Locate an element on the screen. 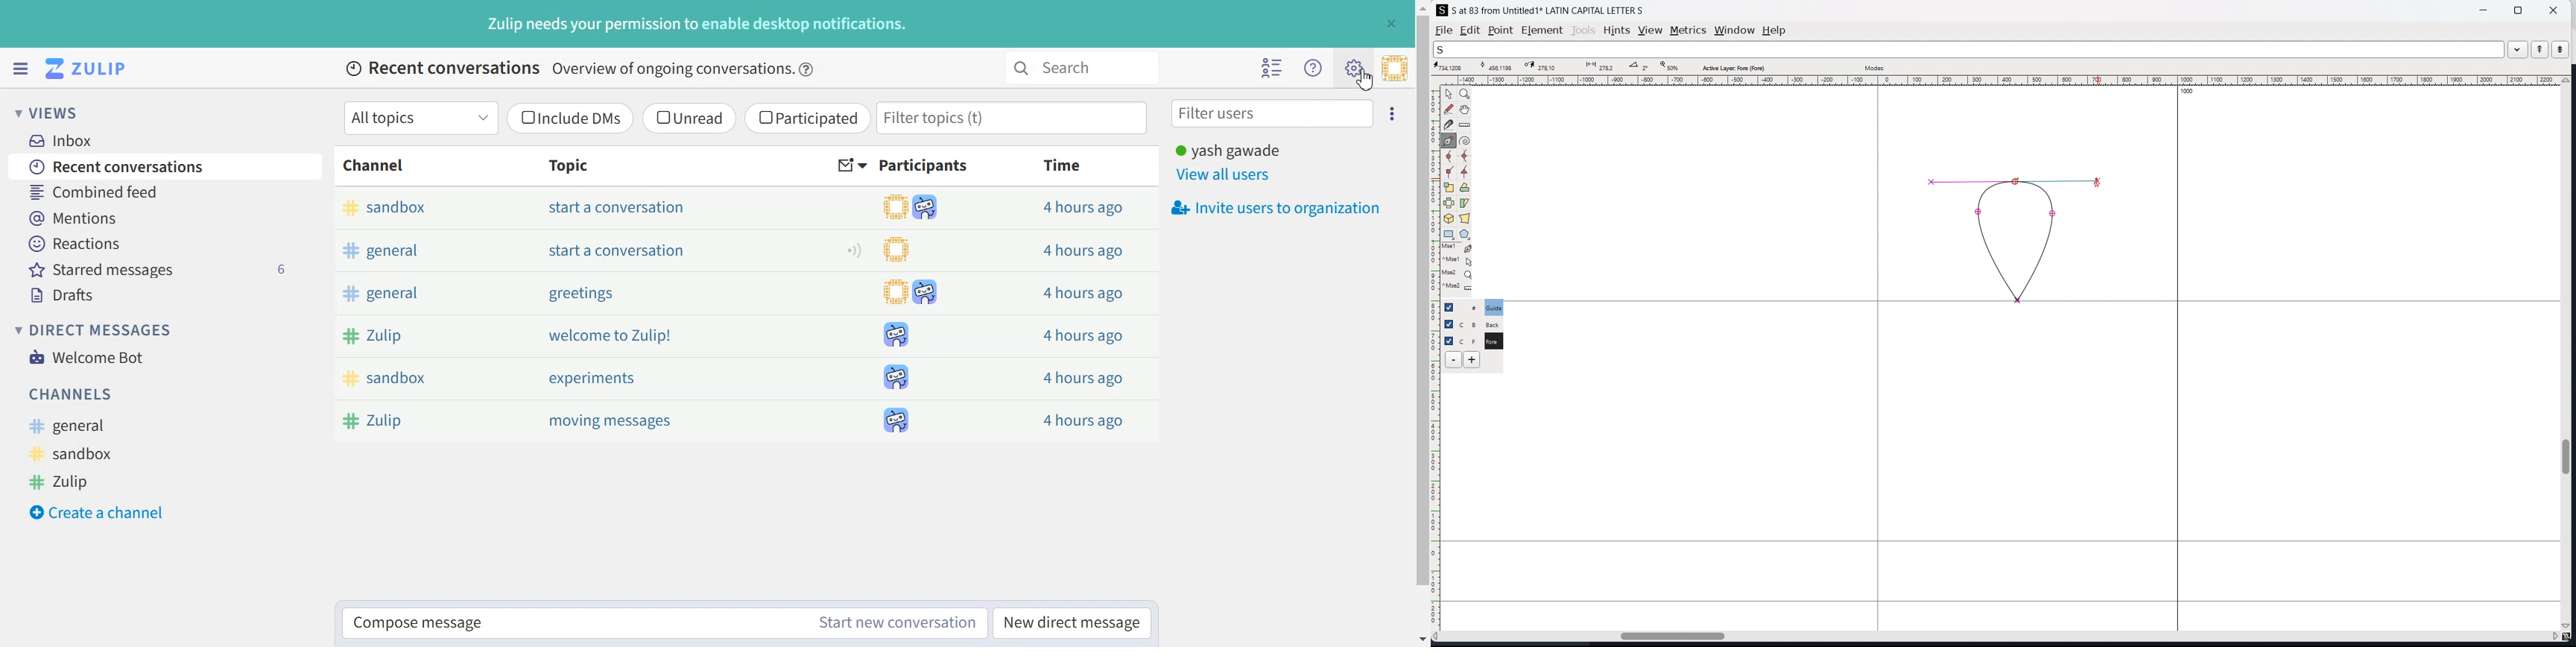  All topics is located at coordinates (420, 118).